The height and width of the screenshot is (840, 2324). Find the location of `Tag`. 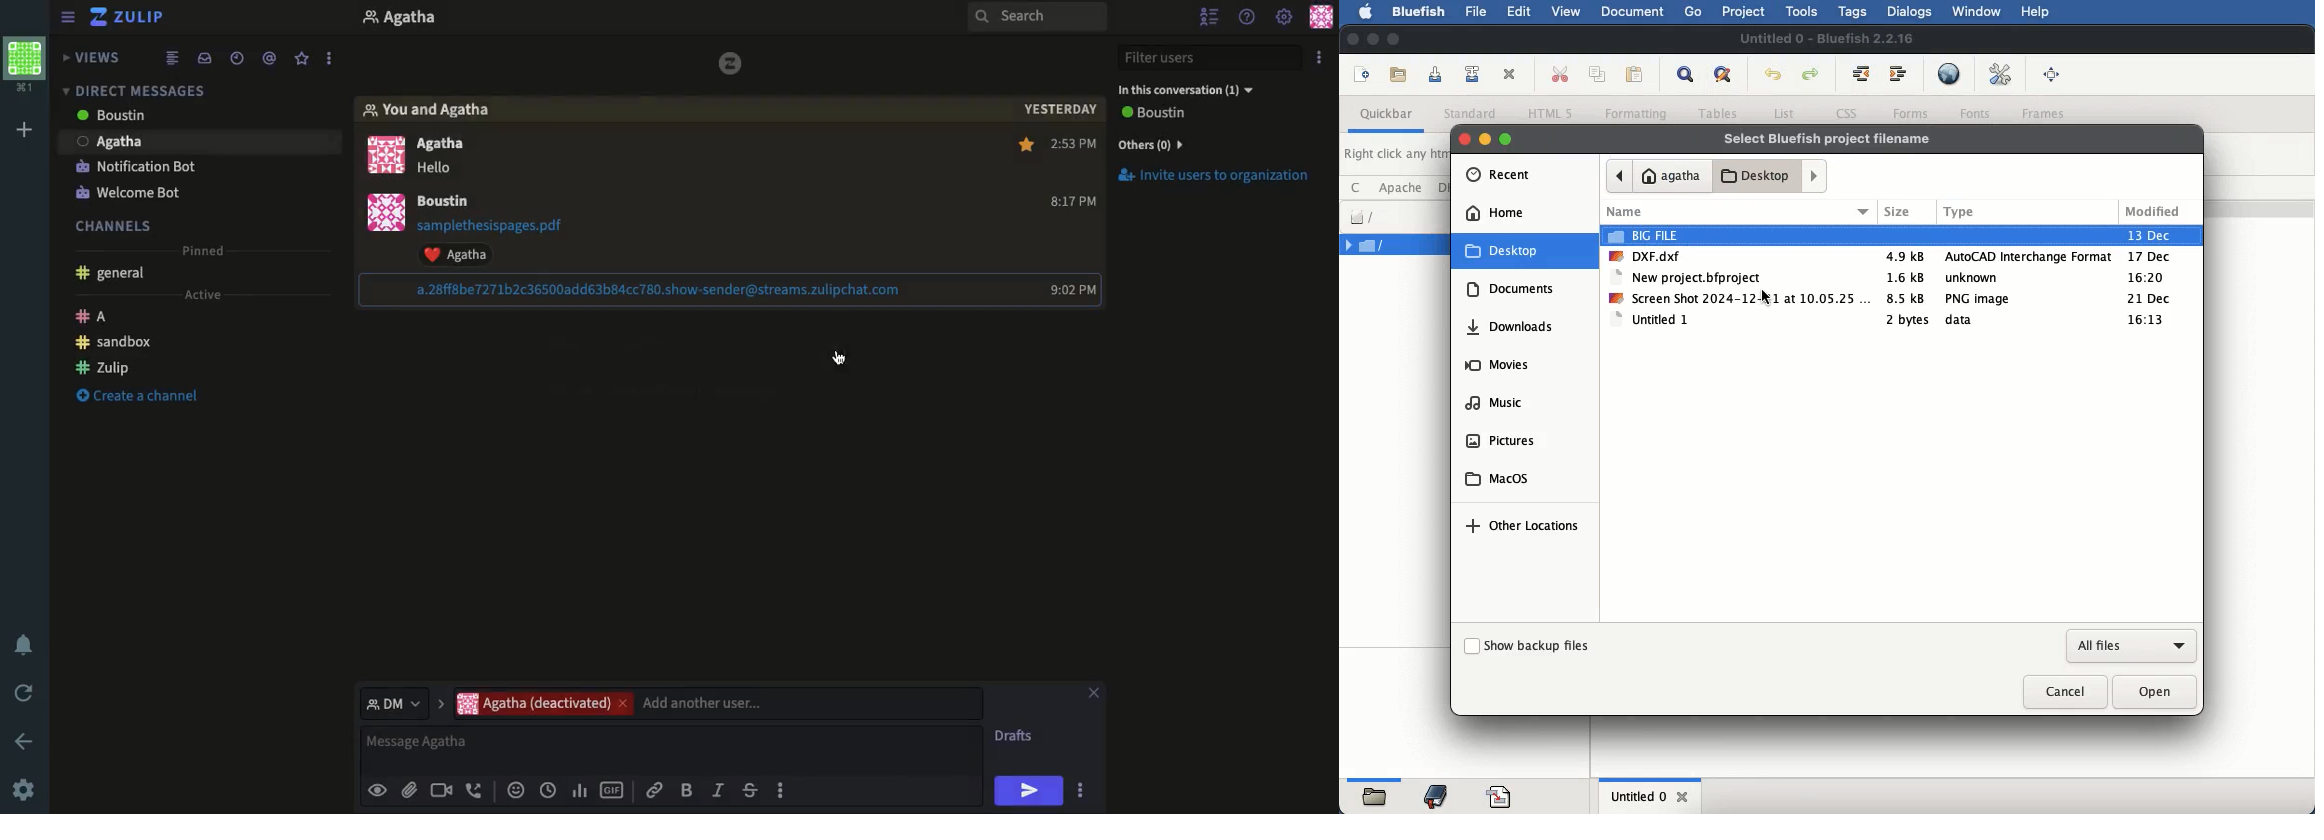

Tag is located at coordinates (272, 56).